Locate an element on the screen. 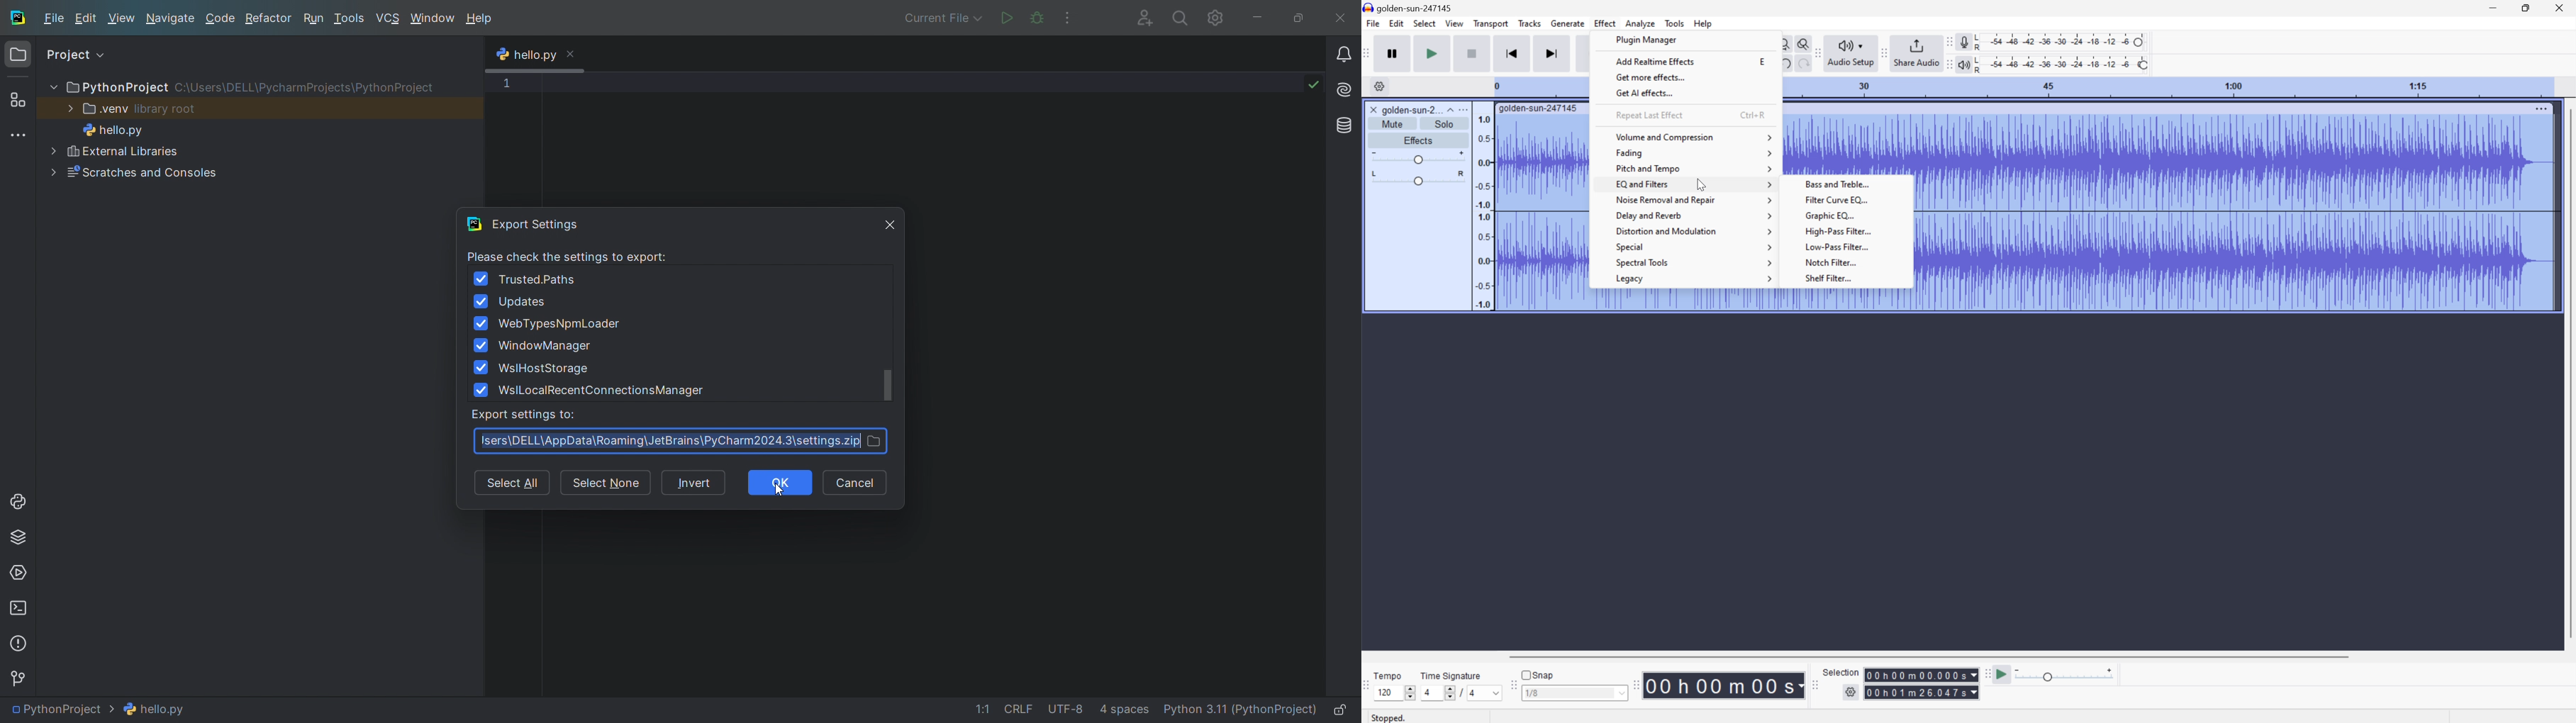 Image resolution: width=2576 pixels, height=728 pixels. python logo is located at coordinates (501, 56).